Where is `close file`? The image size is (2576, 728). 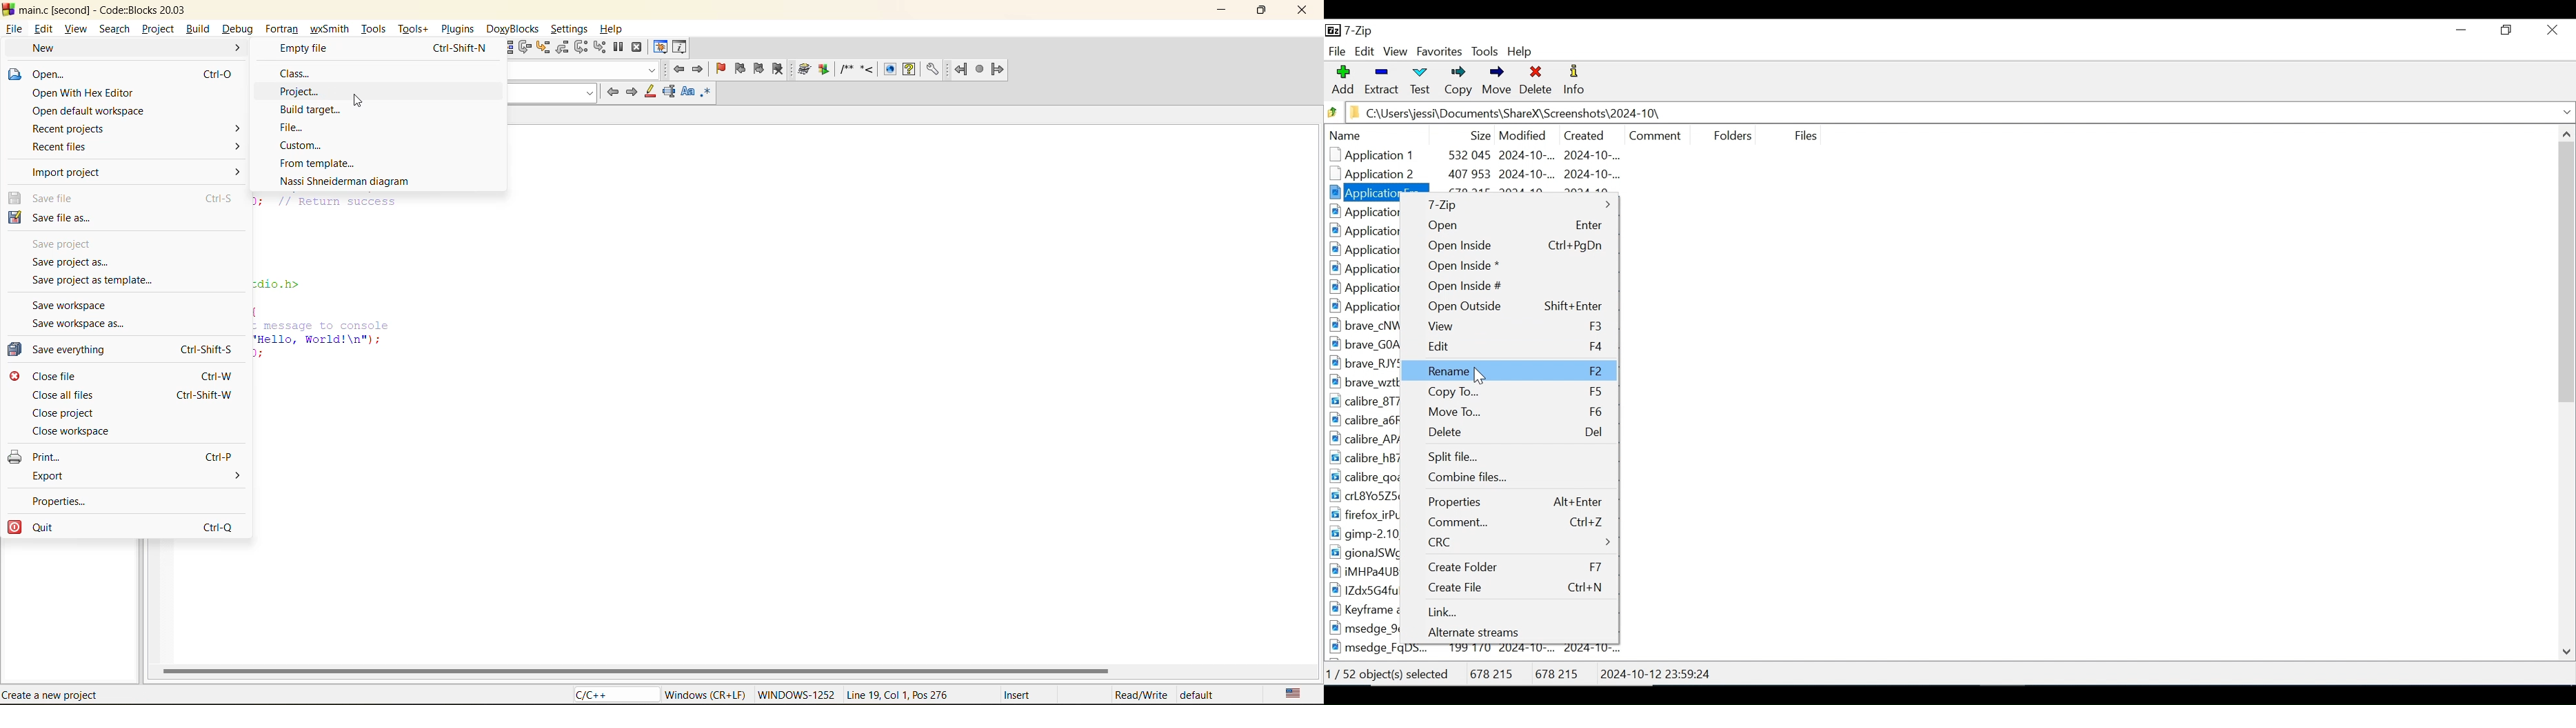
close file is located at coordinates (54, 376).